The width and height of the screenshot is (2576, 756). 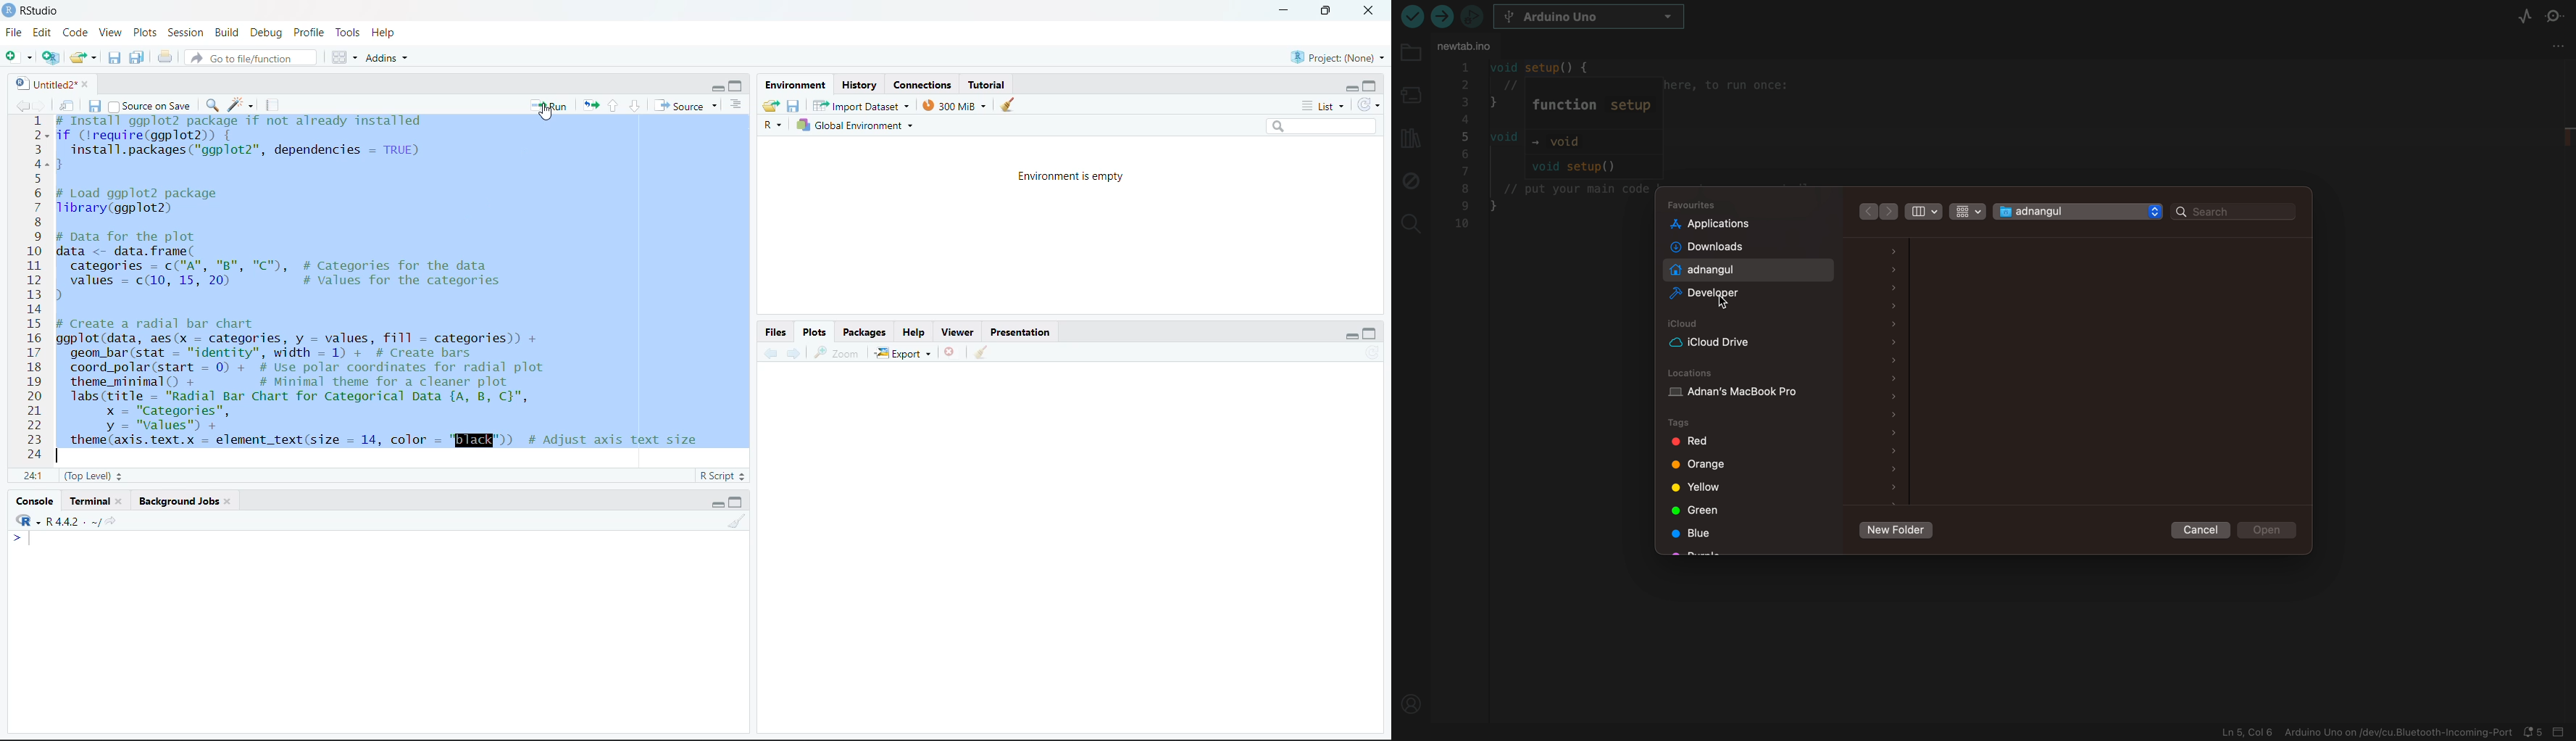 I want to click on  Run, so click(x=549, y=105).